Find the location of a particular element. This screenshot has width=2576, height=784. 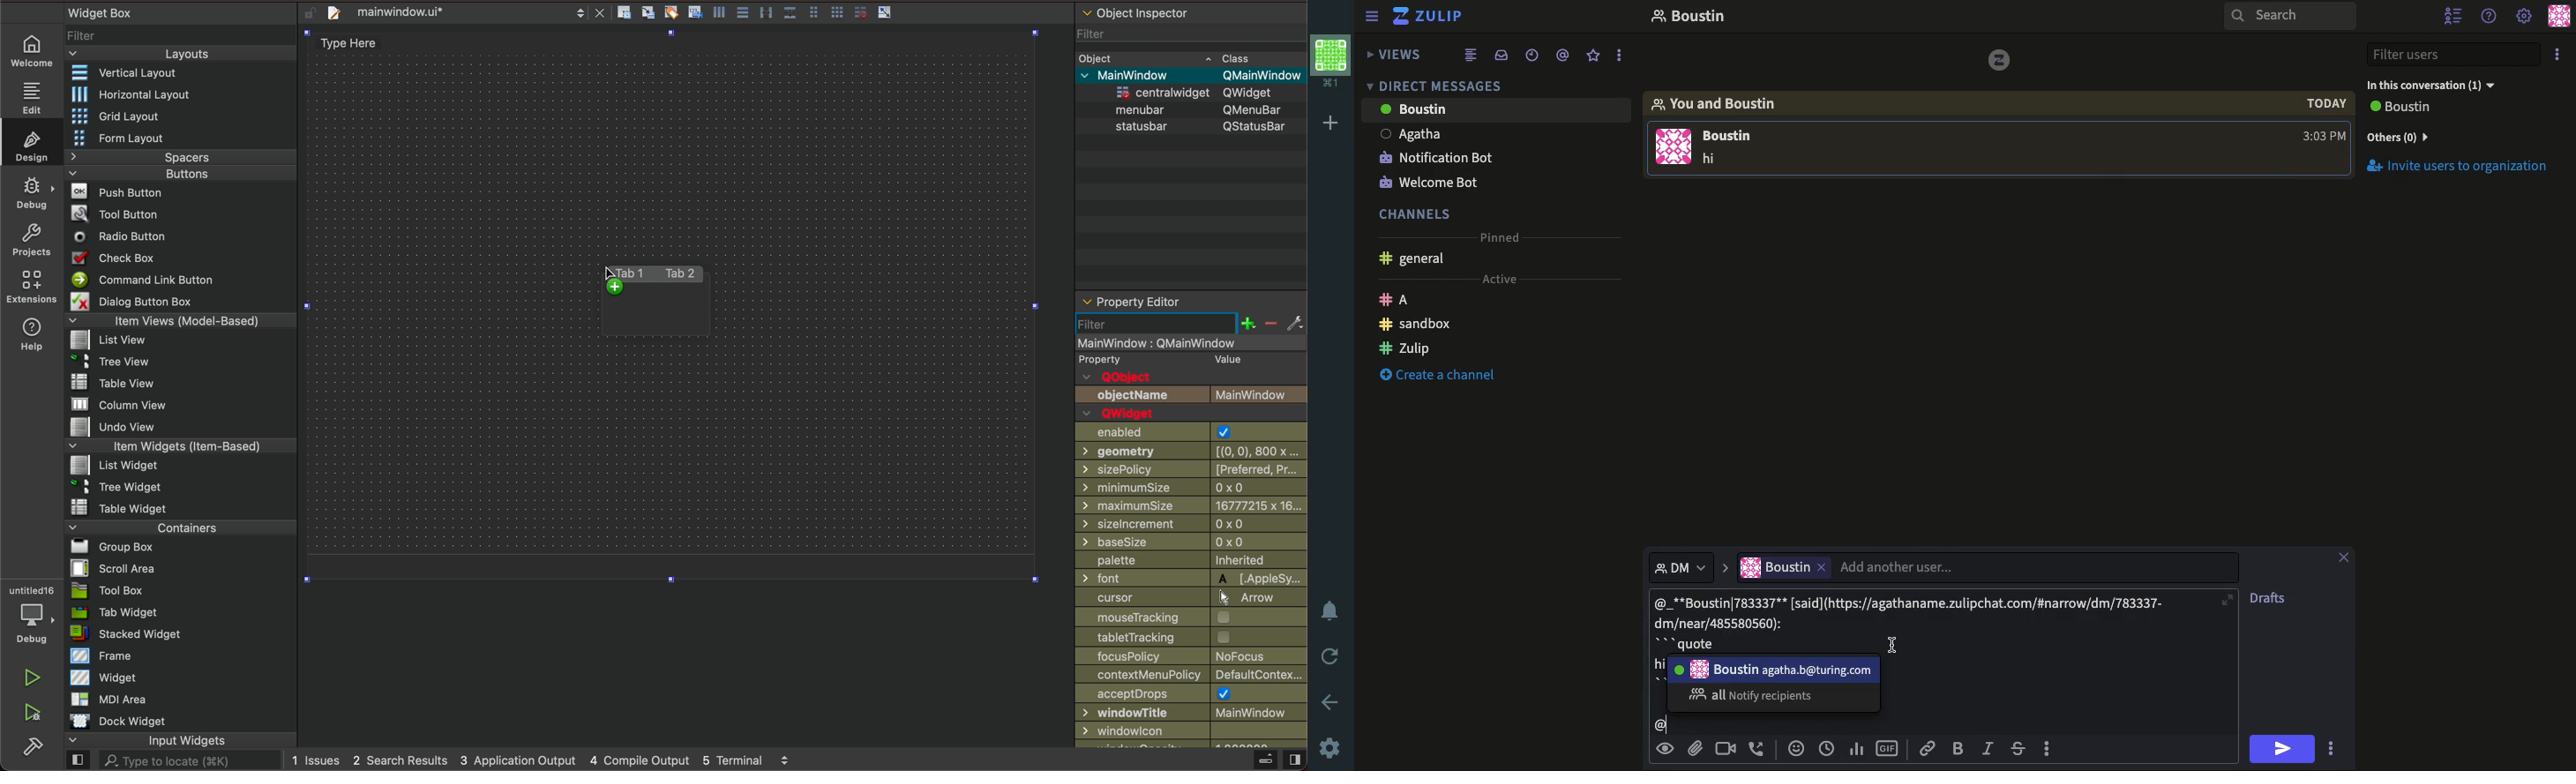

USER is located at coordinates (1734, 138).